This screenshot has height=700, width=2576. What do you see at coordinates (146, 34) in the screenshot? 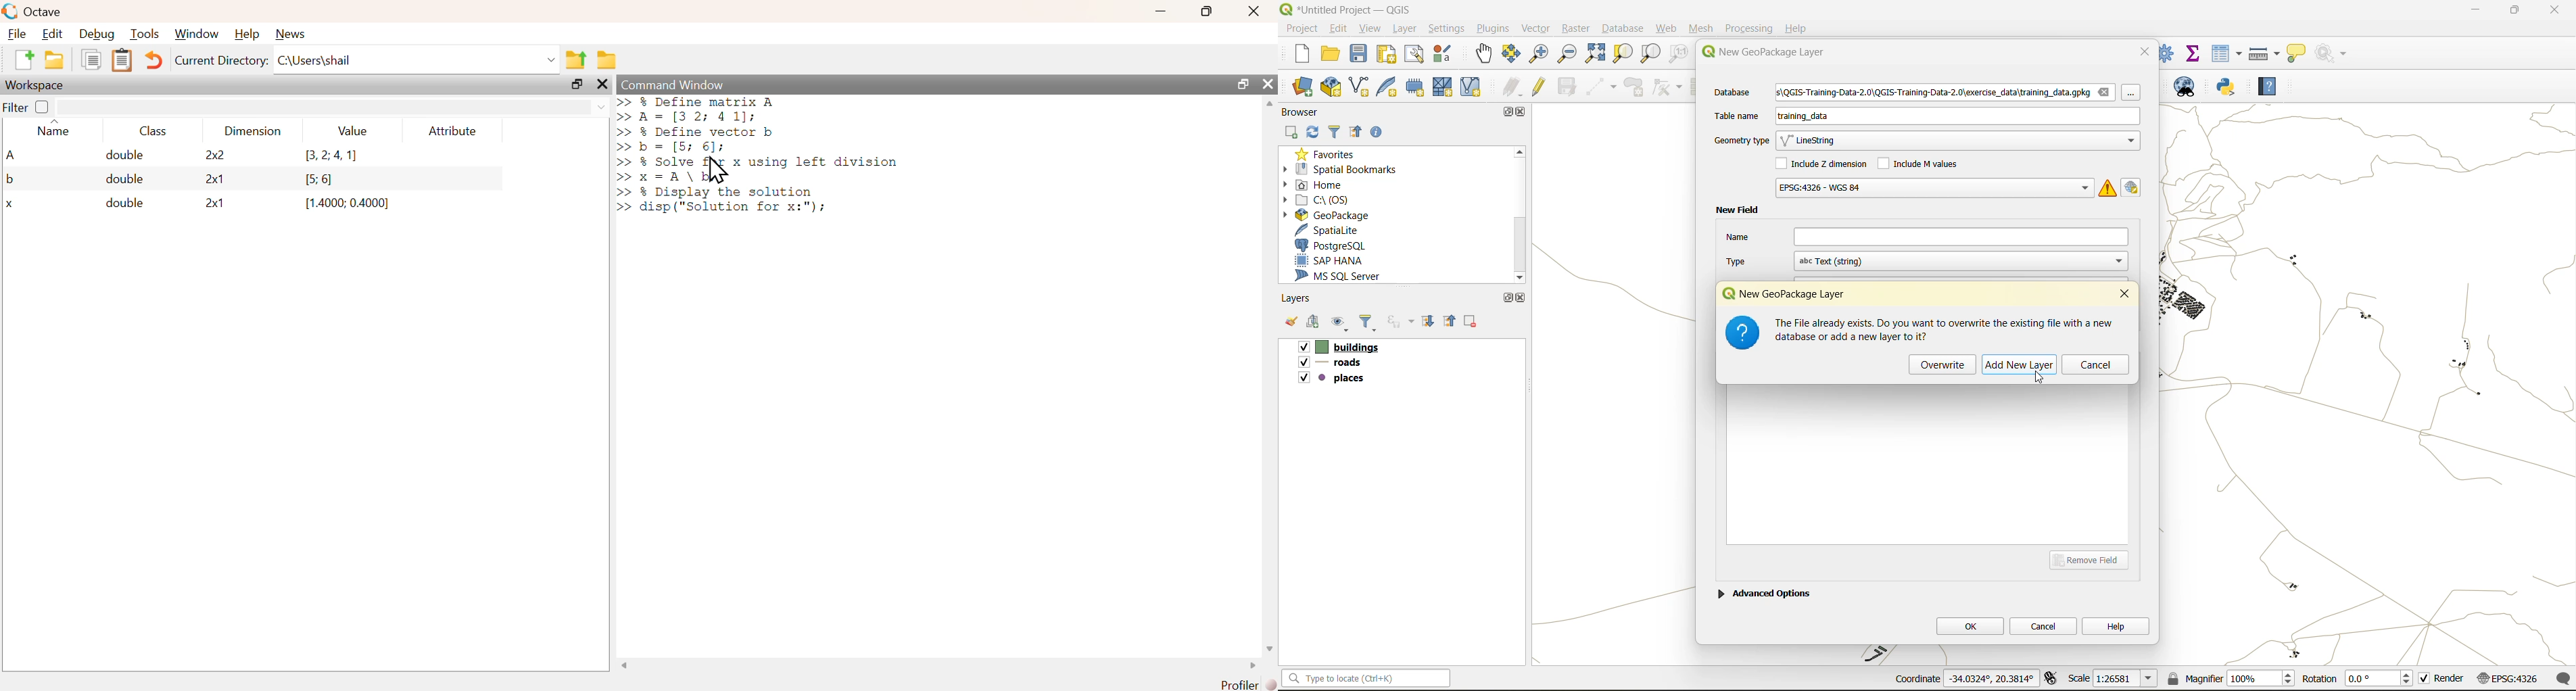
I see `tools` at bounding box center [146, 34].